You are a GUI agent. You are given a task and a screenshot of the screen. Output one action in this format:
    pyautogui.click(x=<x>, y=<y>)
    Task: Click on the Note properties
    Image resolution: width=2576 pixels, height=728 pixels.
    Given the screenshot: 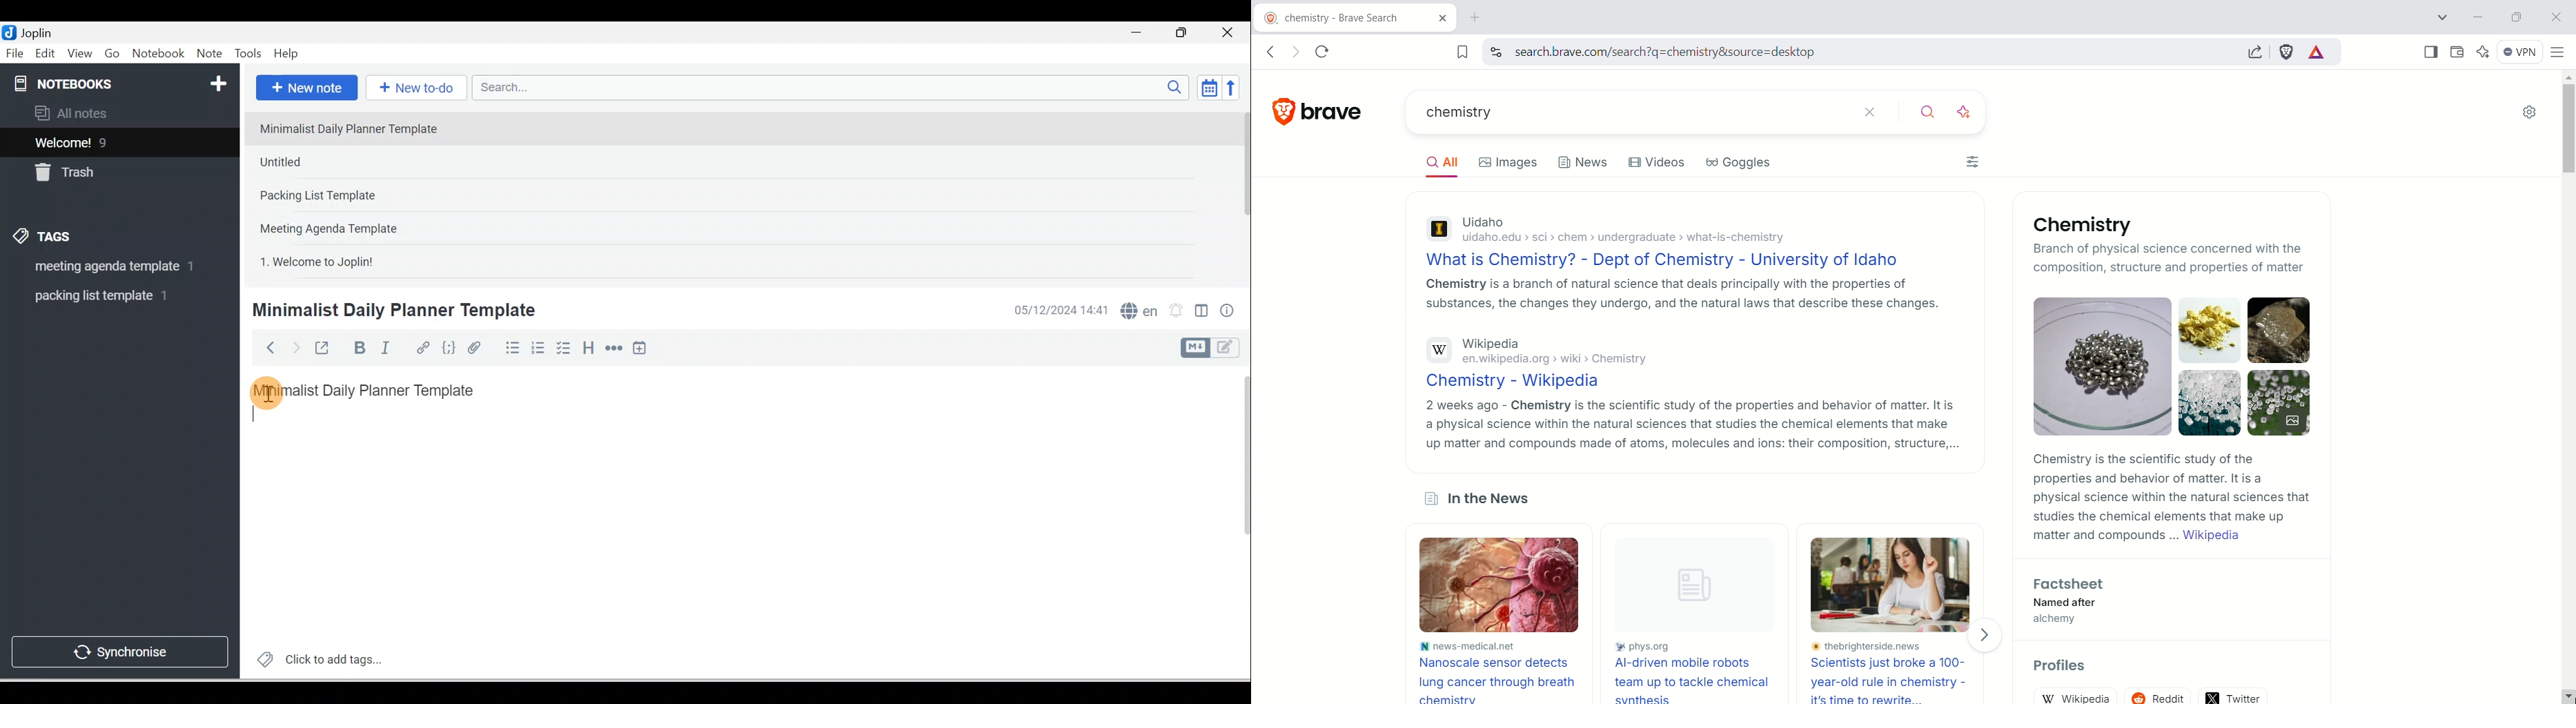 What is the action you would take?
    pyautogui.click(x=1229, y=312)
    